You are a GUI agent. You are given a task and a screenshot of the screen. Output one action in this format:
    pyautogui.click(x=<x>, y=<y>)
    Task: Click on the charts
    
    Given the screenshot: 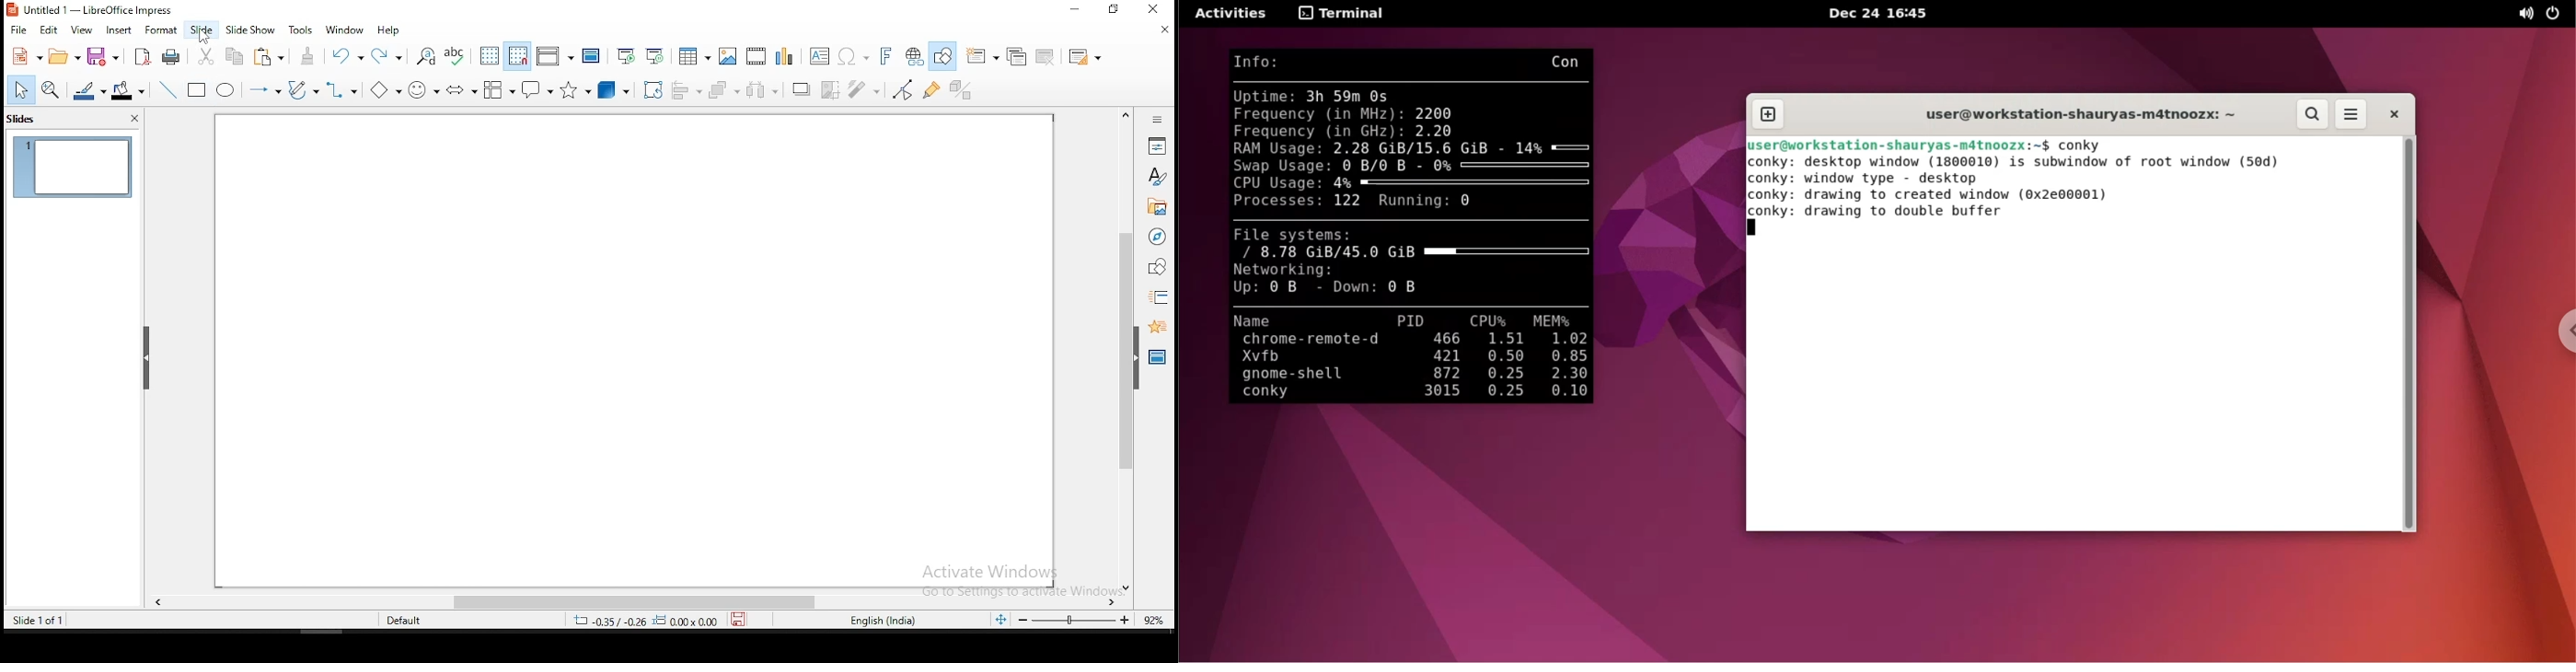 What is the action you would take?
    pyautogui.click(x=787, y=57)
    